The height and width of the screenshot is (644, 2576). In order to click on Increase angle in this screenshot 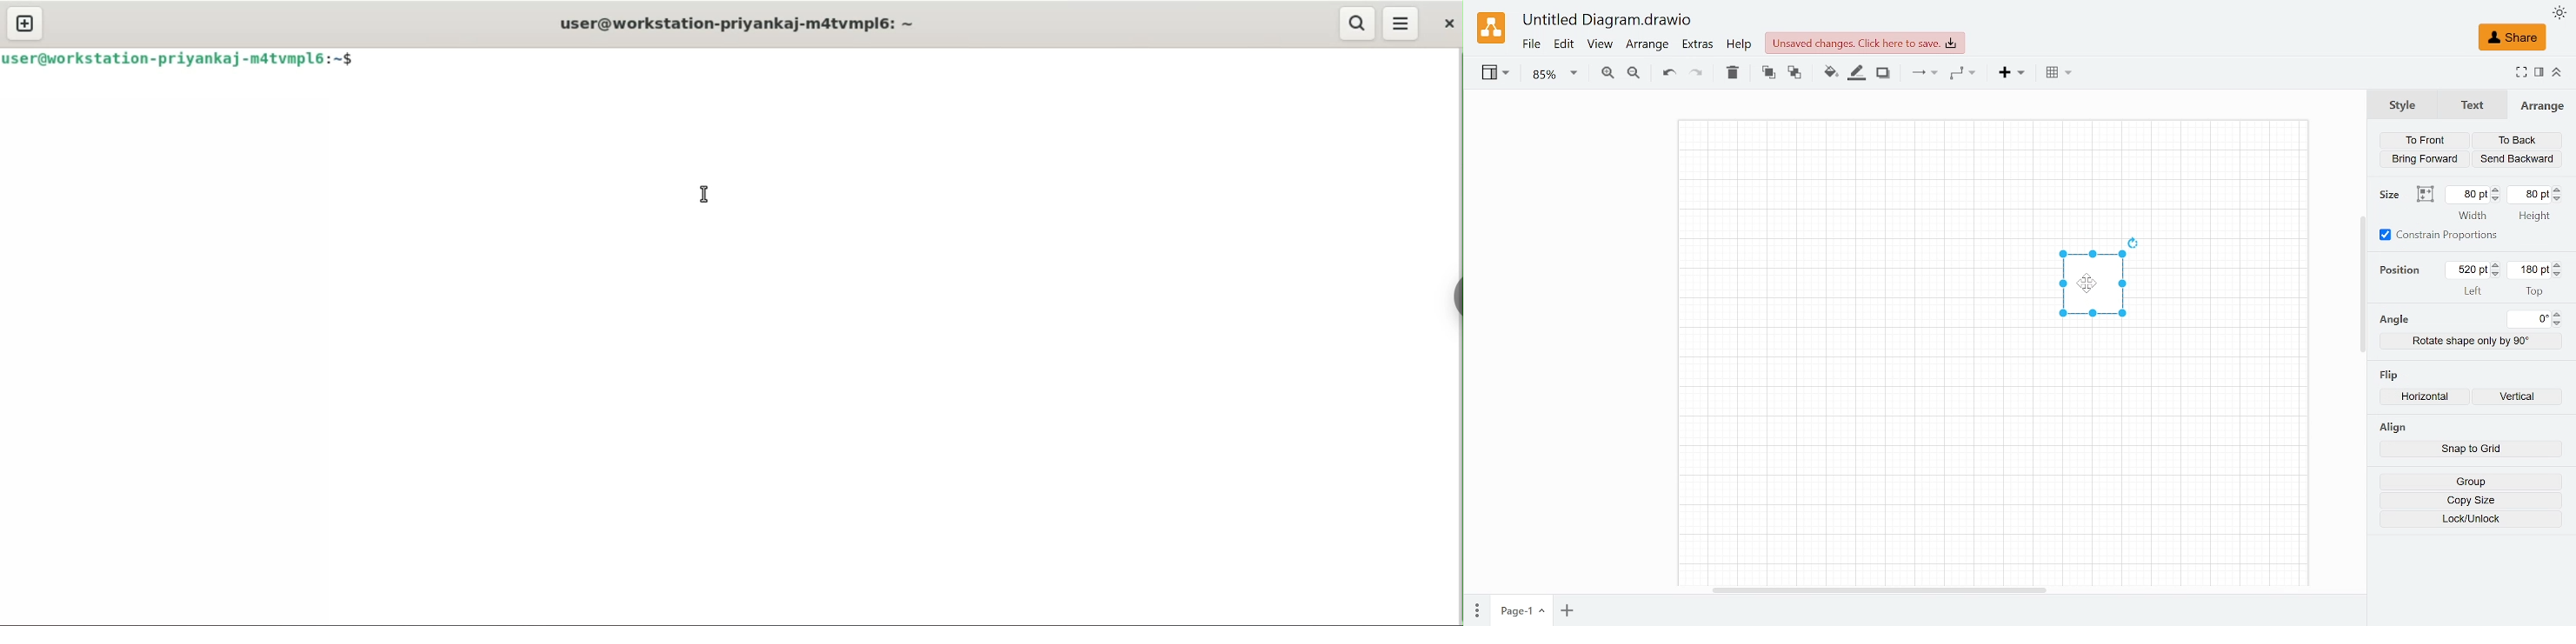, I will do `click(2559, 314)`.